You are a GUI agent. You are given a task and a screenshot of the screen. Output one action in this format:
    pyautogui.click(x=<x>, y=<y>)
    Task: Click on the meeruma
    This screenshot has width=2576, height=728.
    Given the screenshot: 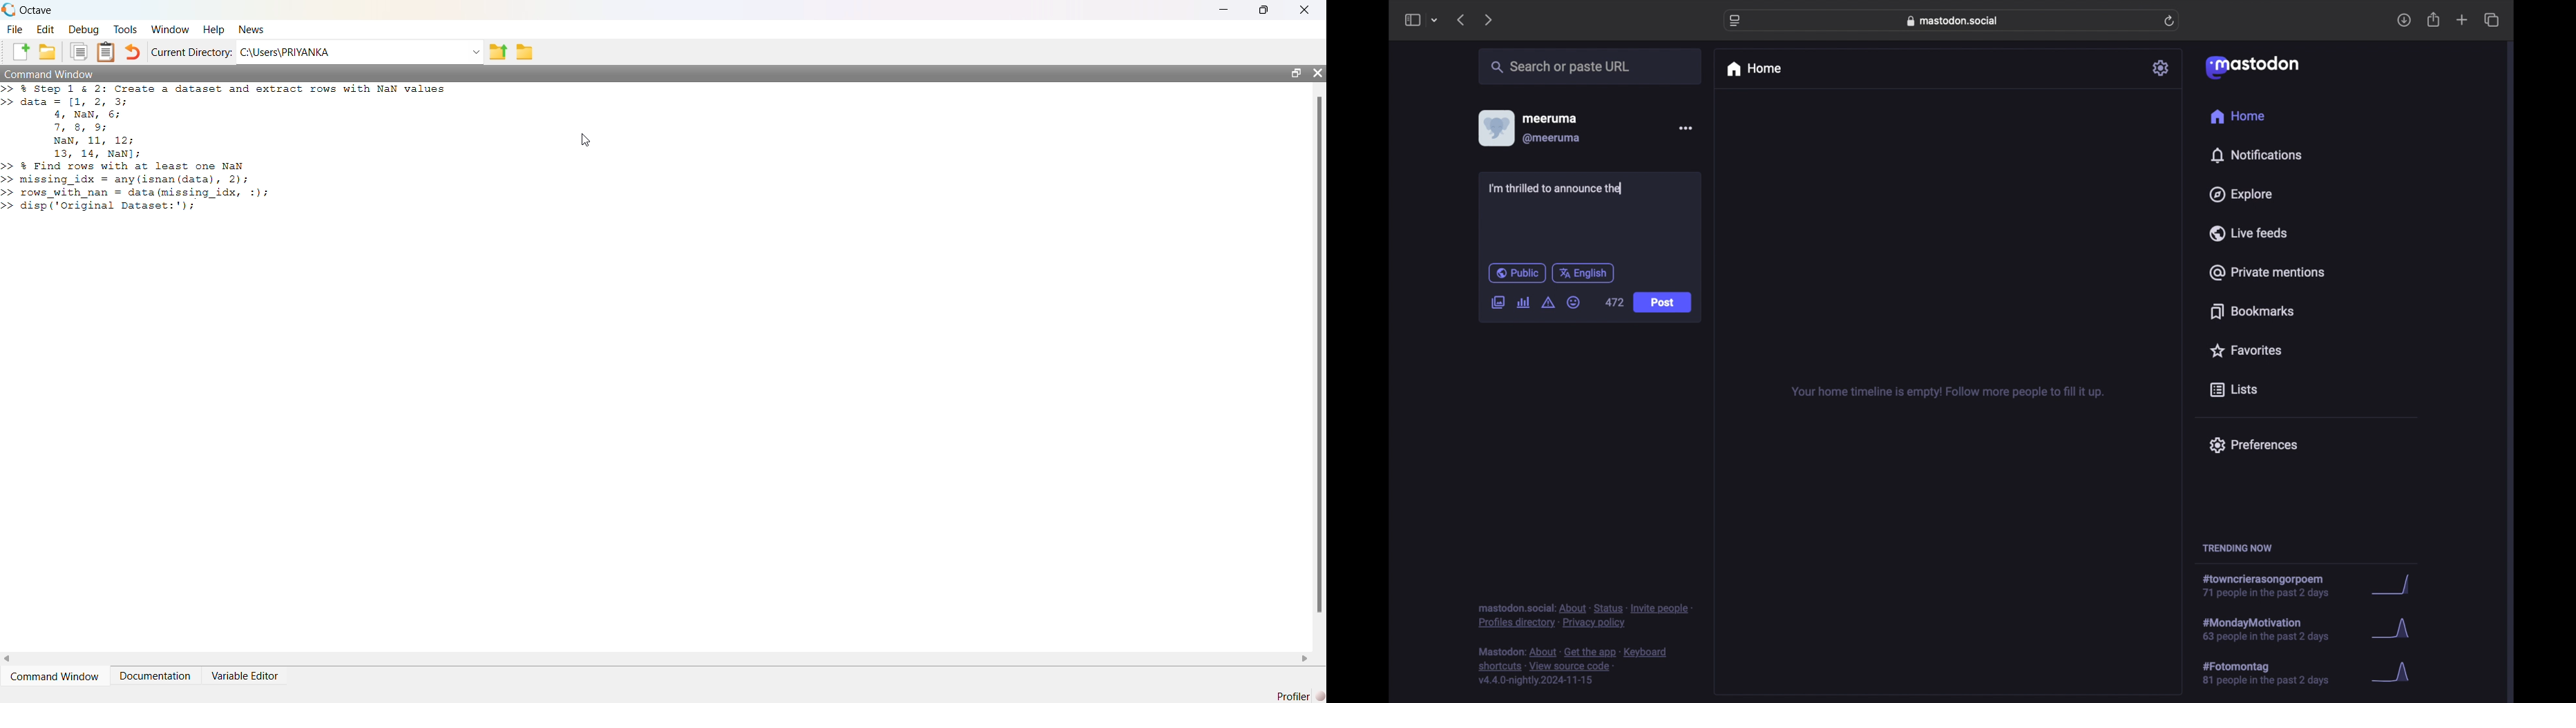 What is the action you would take?
    pyautogui.click(x=1550, y=118)
    